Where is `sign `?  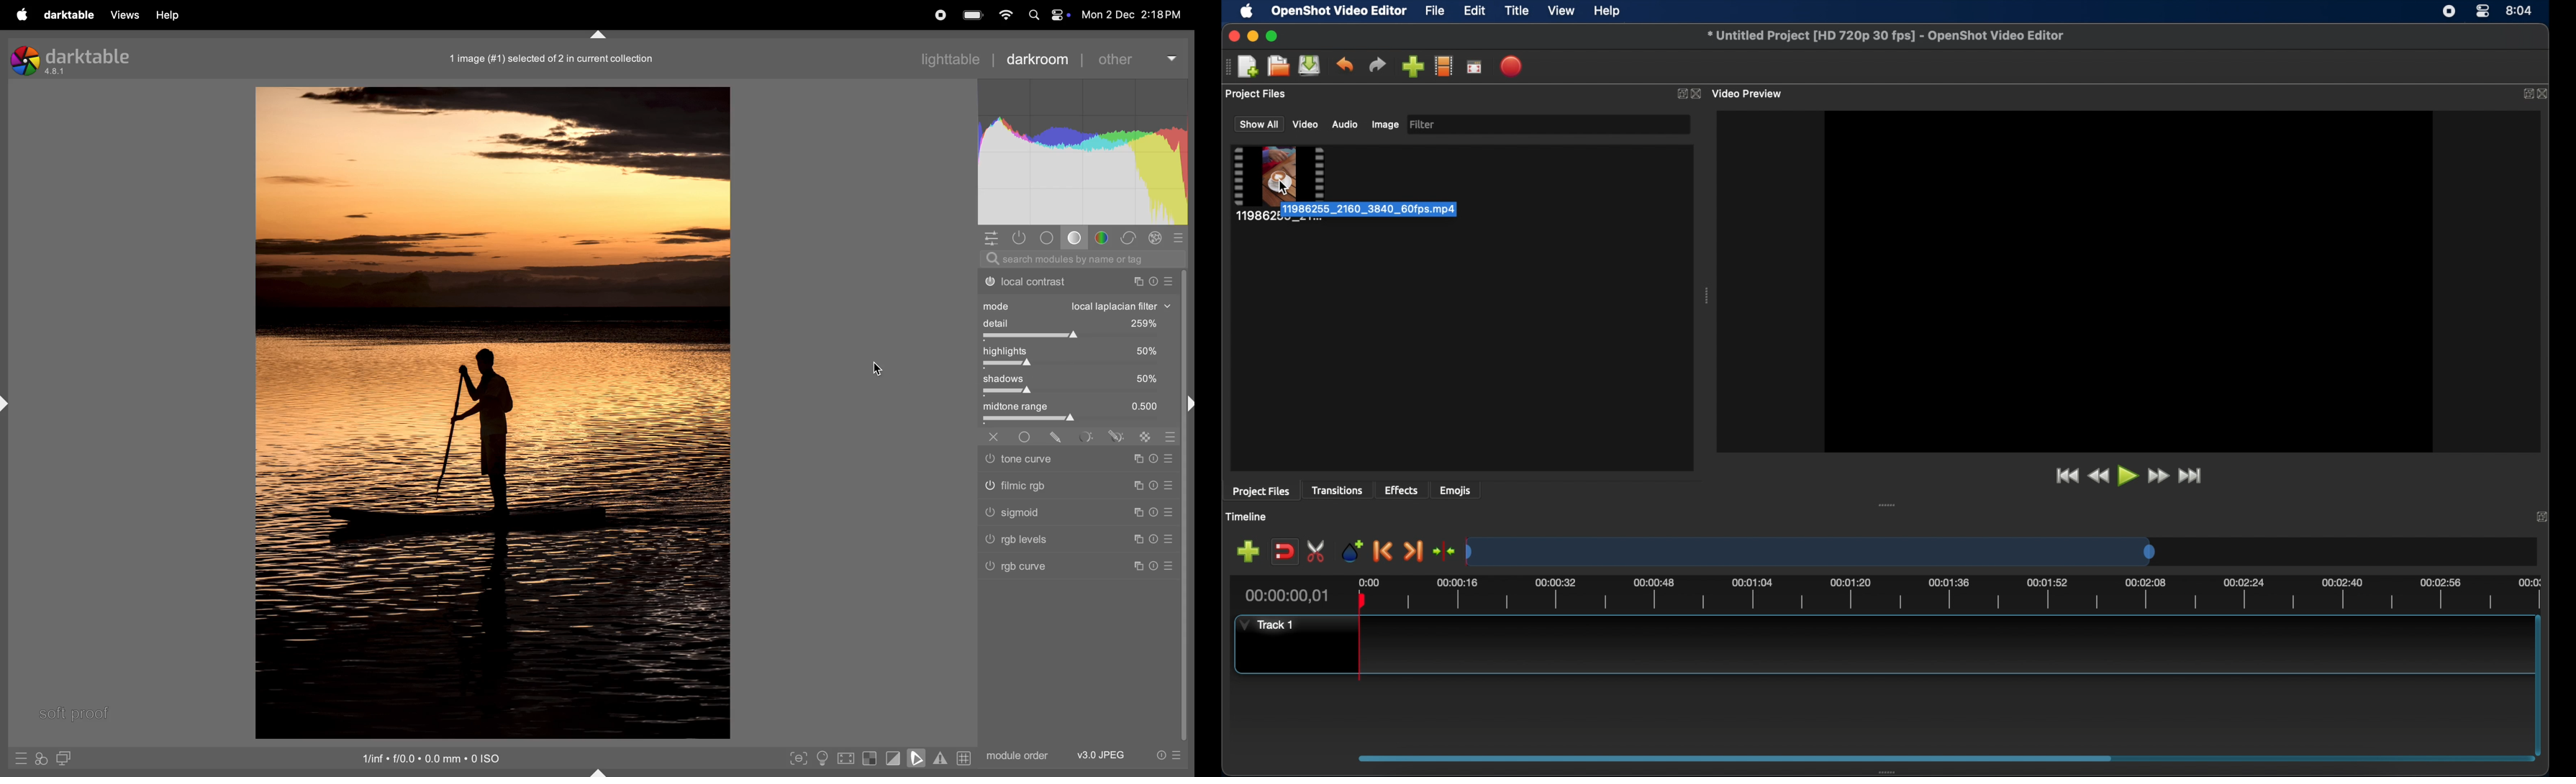
sign  is located at coordinates (1153, 513).